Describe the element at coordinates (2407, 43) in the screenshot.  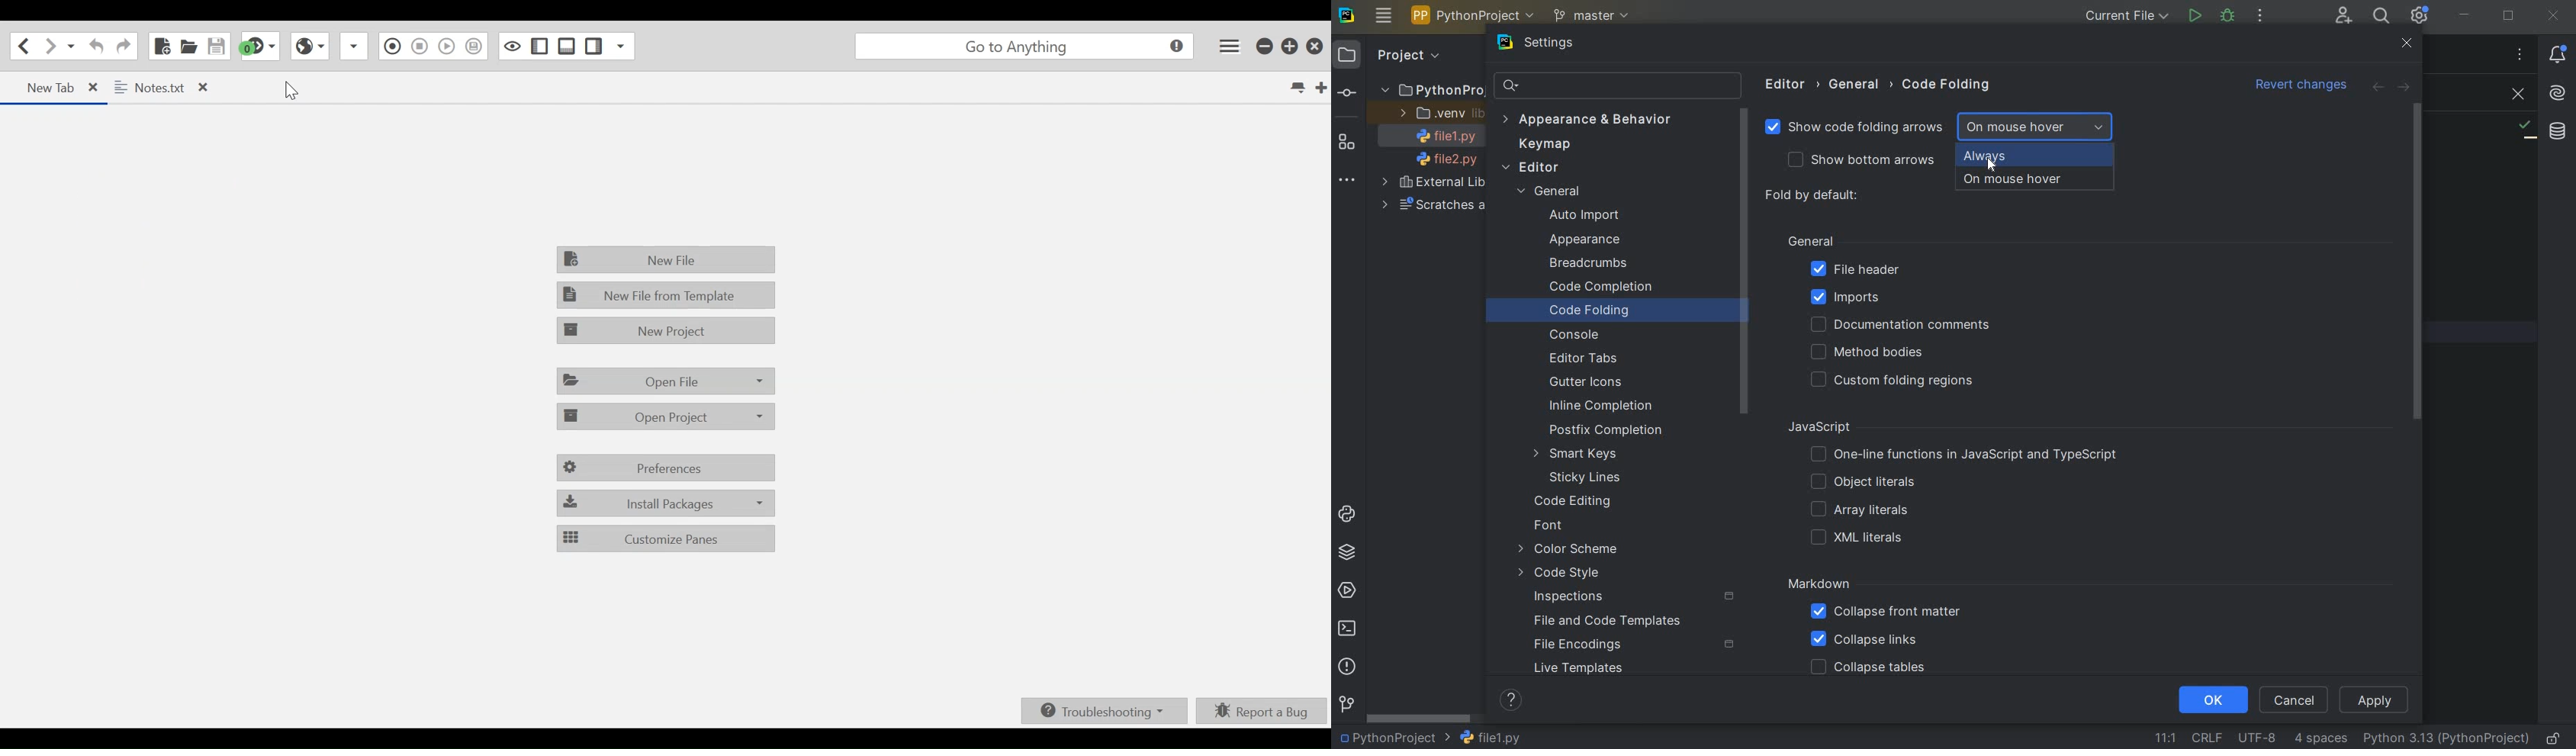
I see `CLOSE` at that location.